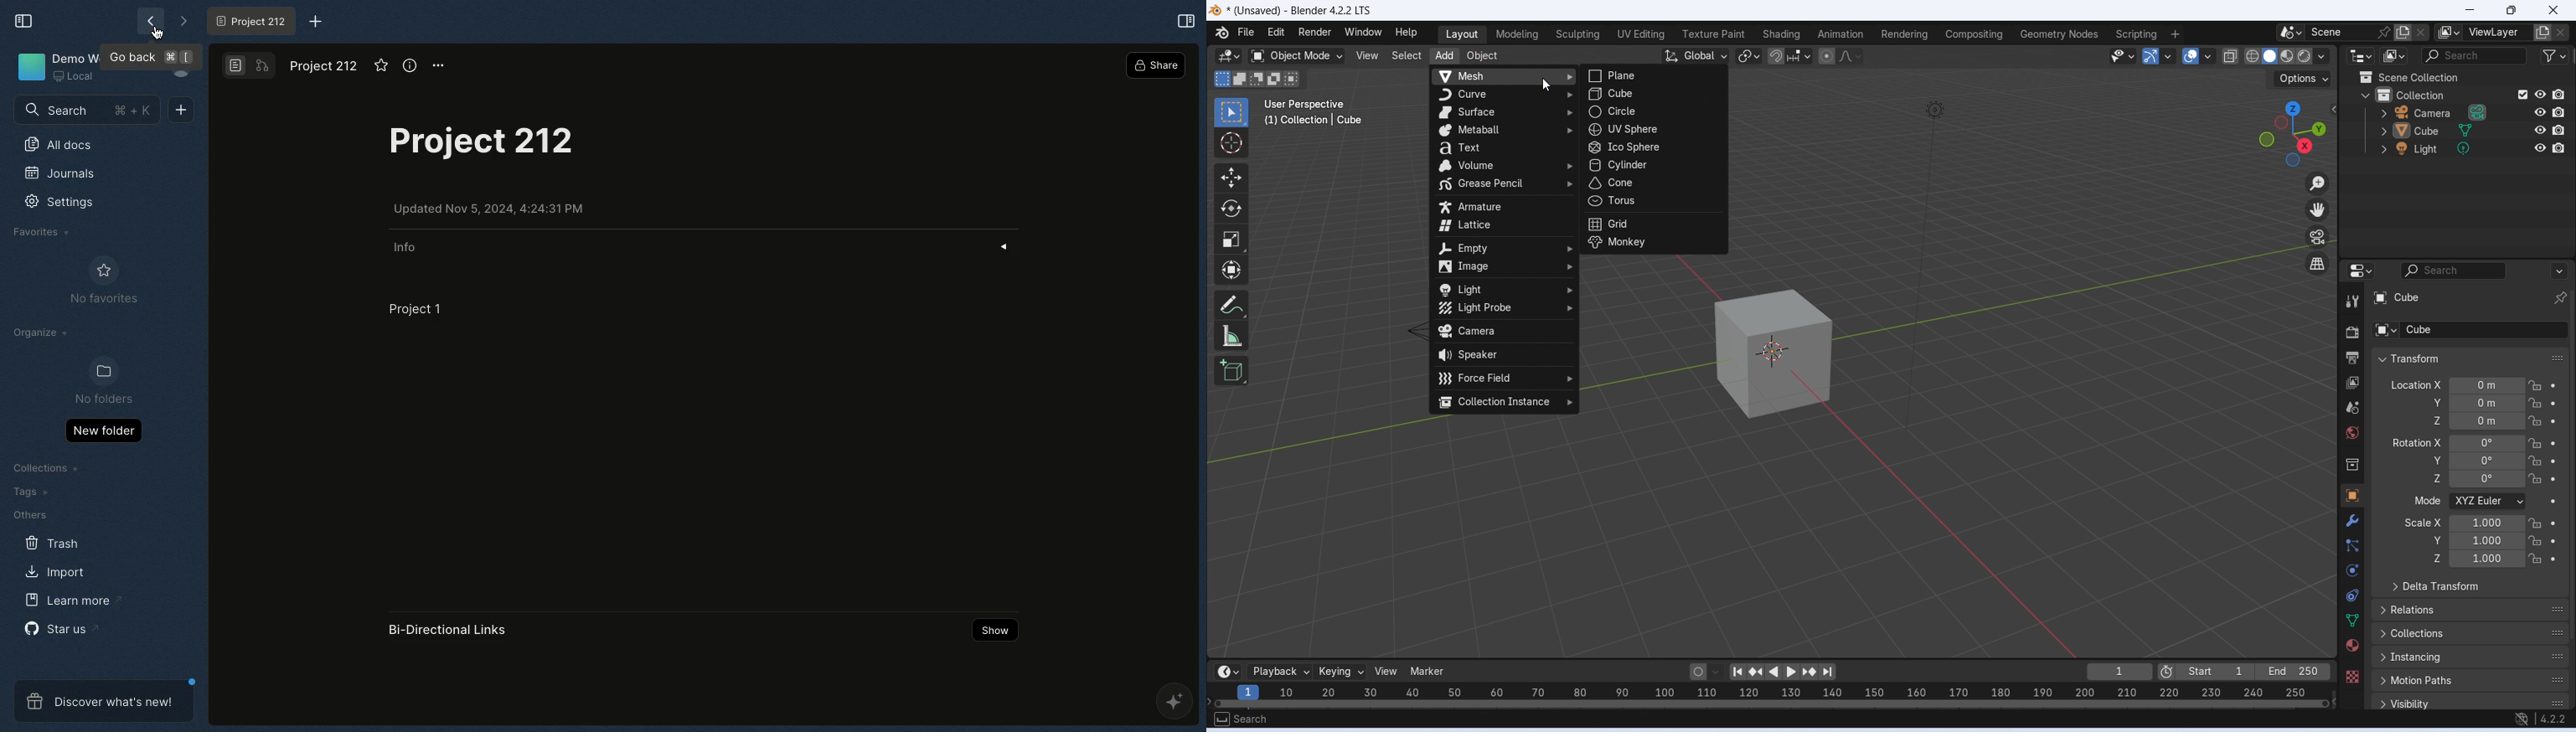 The image size is (2576, 756). What do you see at coordinates (1577, 35) in the screenshot?
I see `Sculpting` at bounding box center [1577, 35].